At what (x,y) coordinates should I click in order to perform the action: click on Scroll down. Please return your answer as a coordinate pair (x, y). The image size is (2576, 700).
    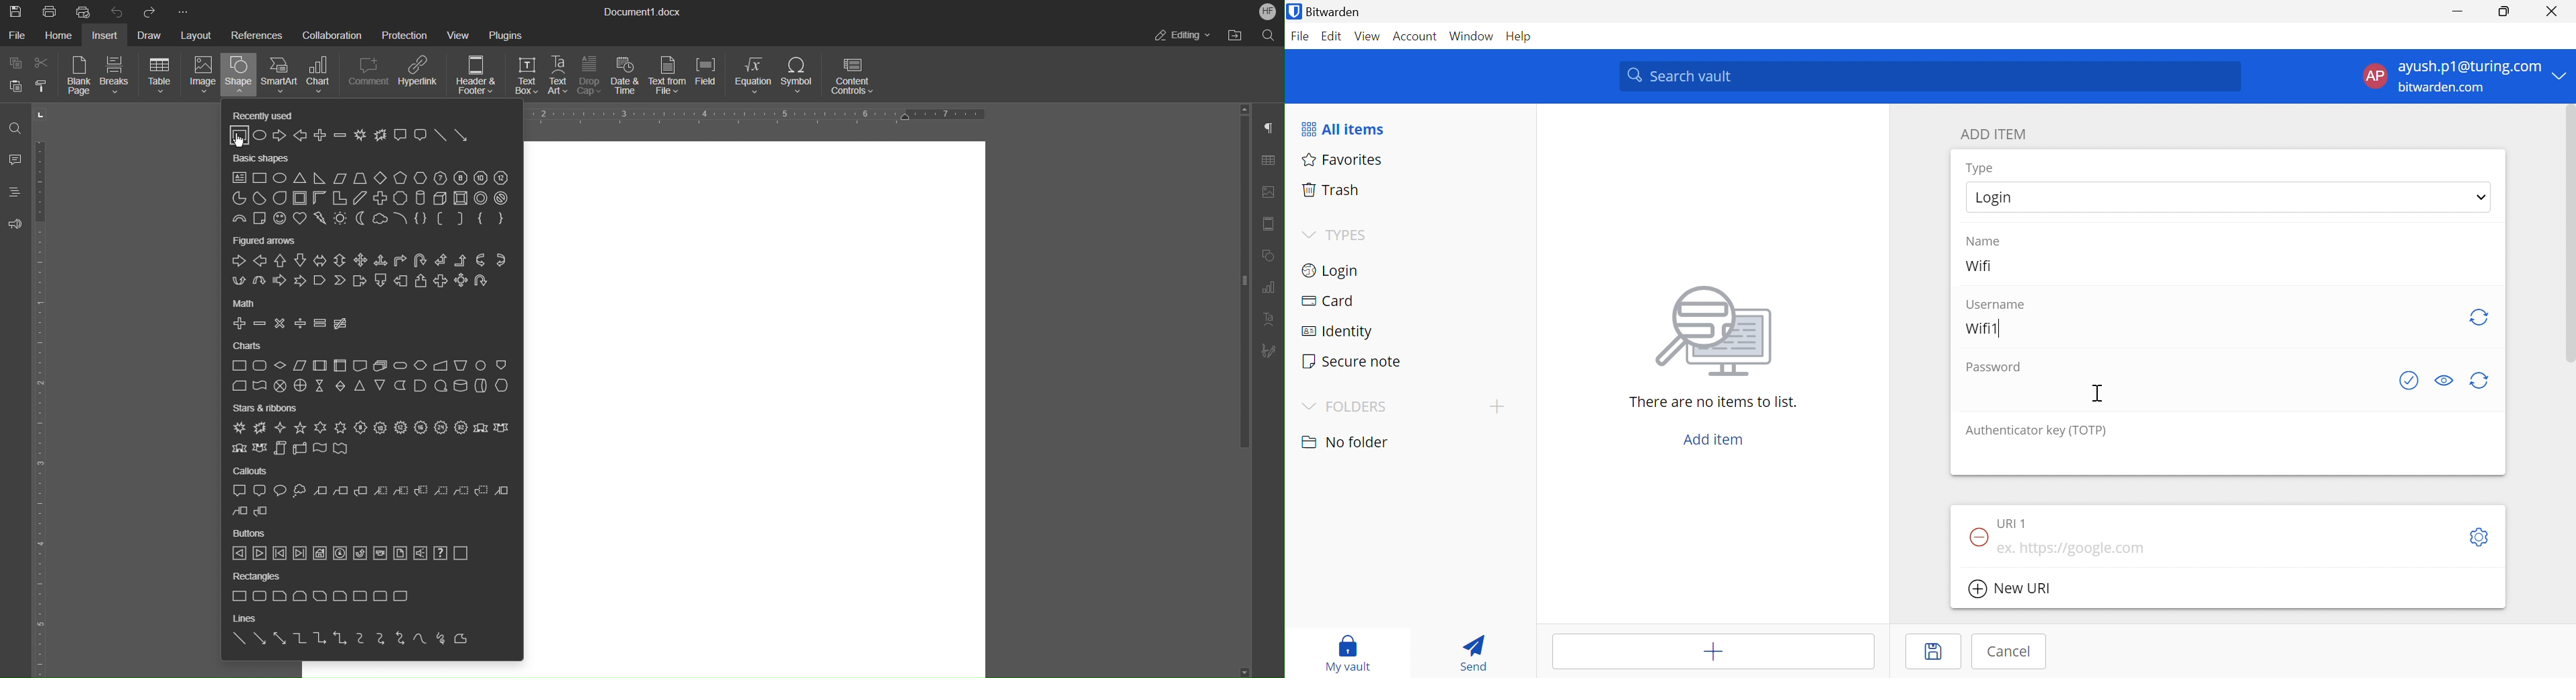
    Looking at the image, I should click on (1246, 667).